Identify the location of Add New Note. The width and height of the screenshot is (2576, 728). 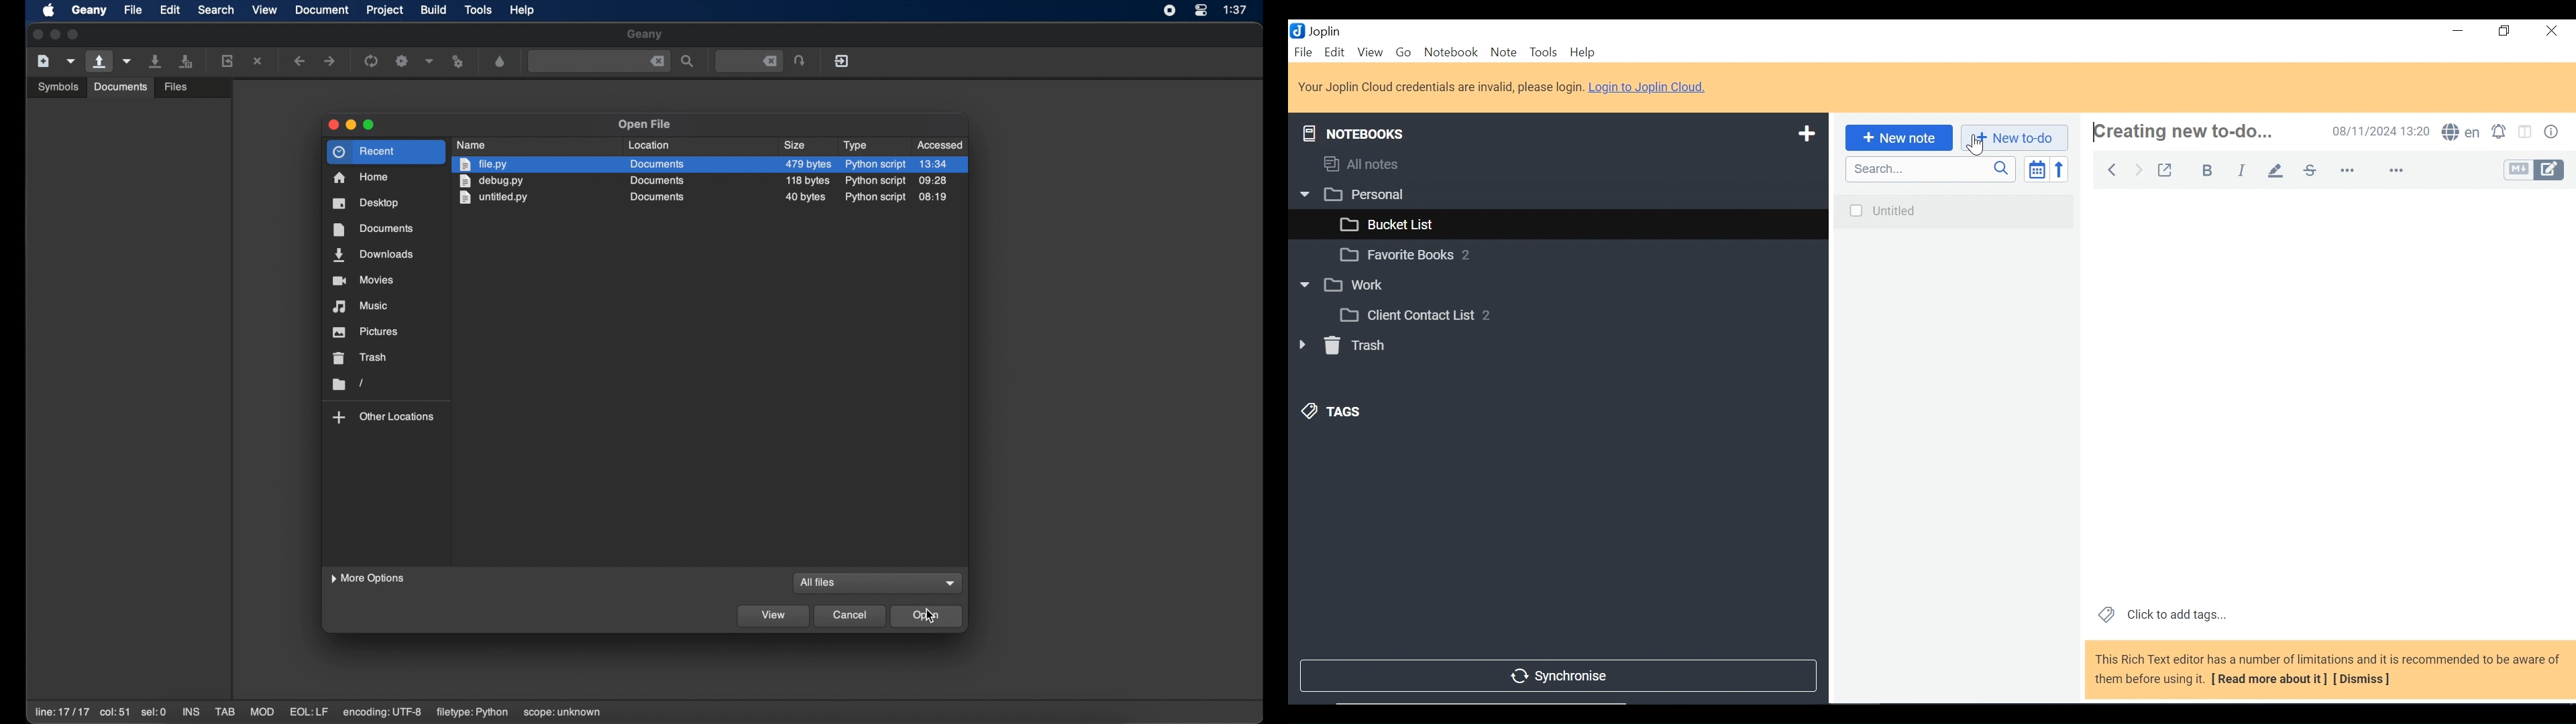
(1897, 138).